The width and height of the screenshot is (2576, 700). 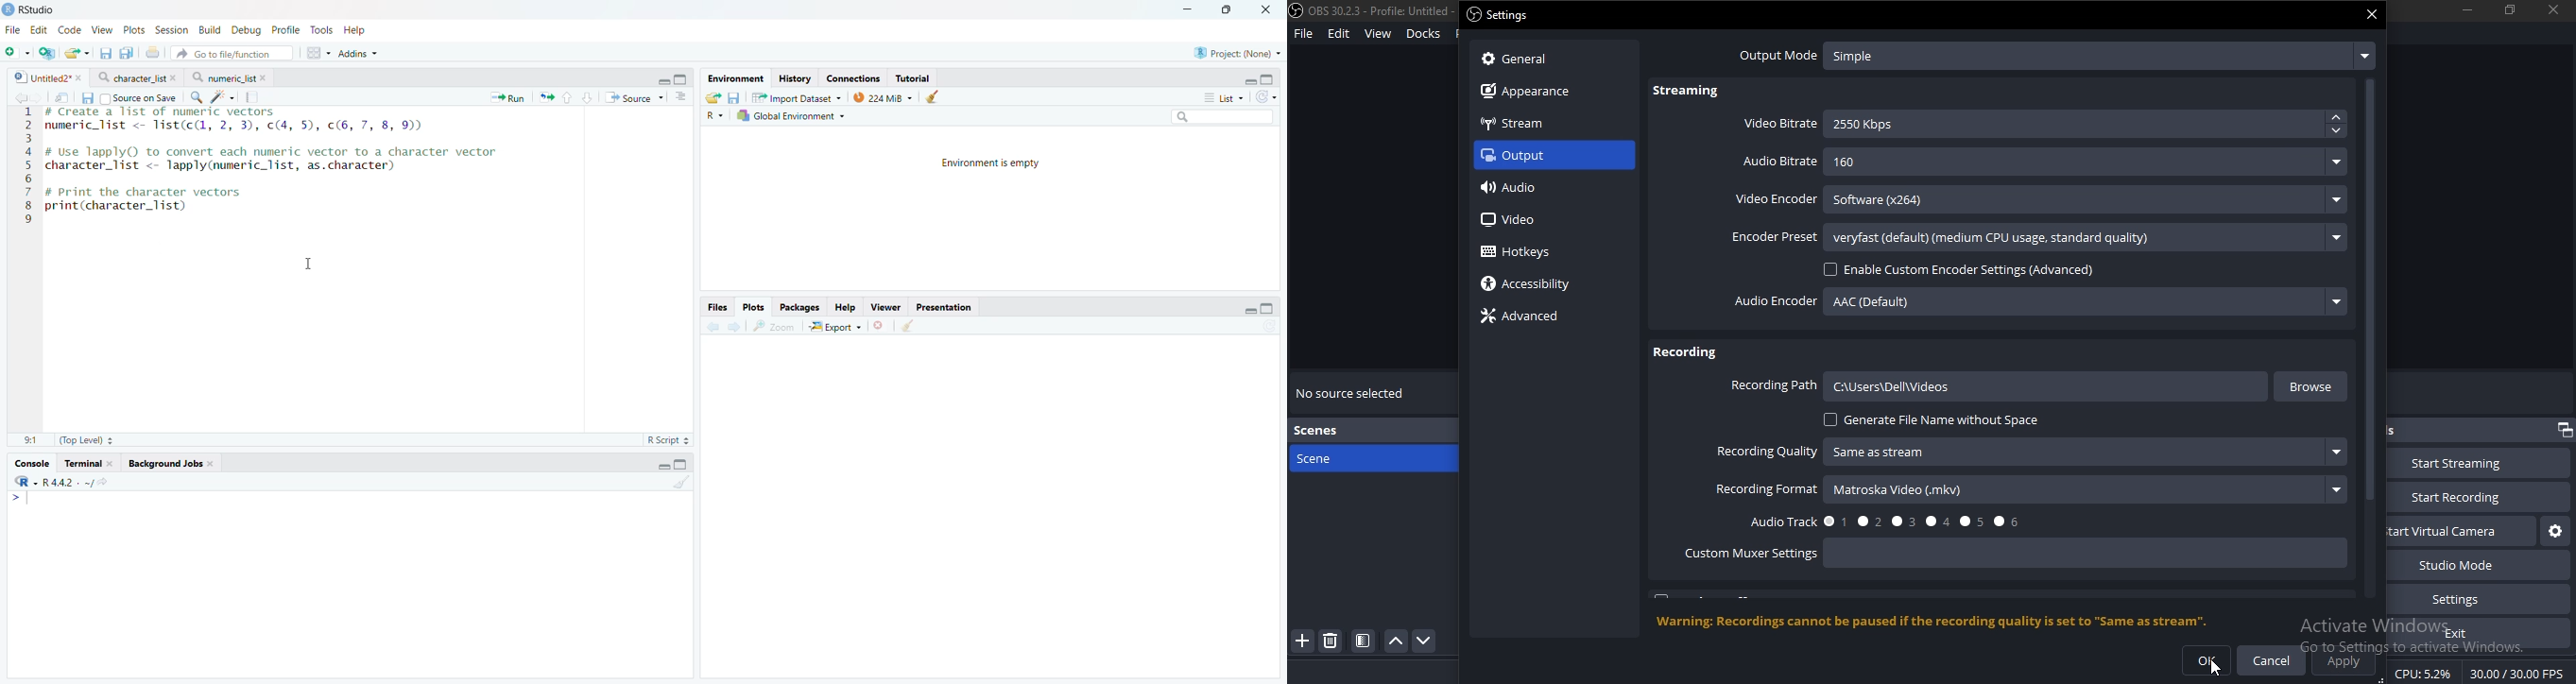 I want to click on R 4.4.2- ~/, so click(x=61, y=481).